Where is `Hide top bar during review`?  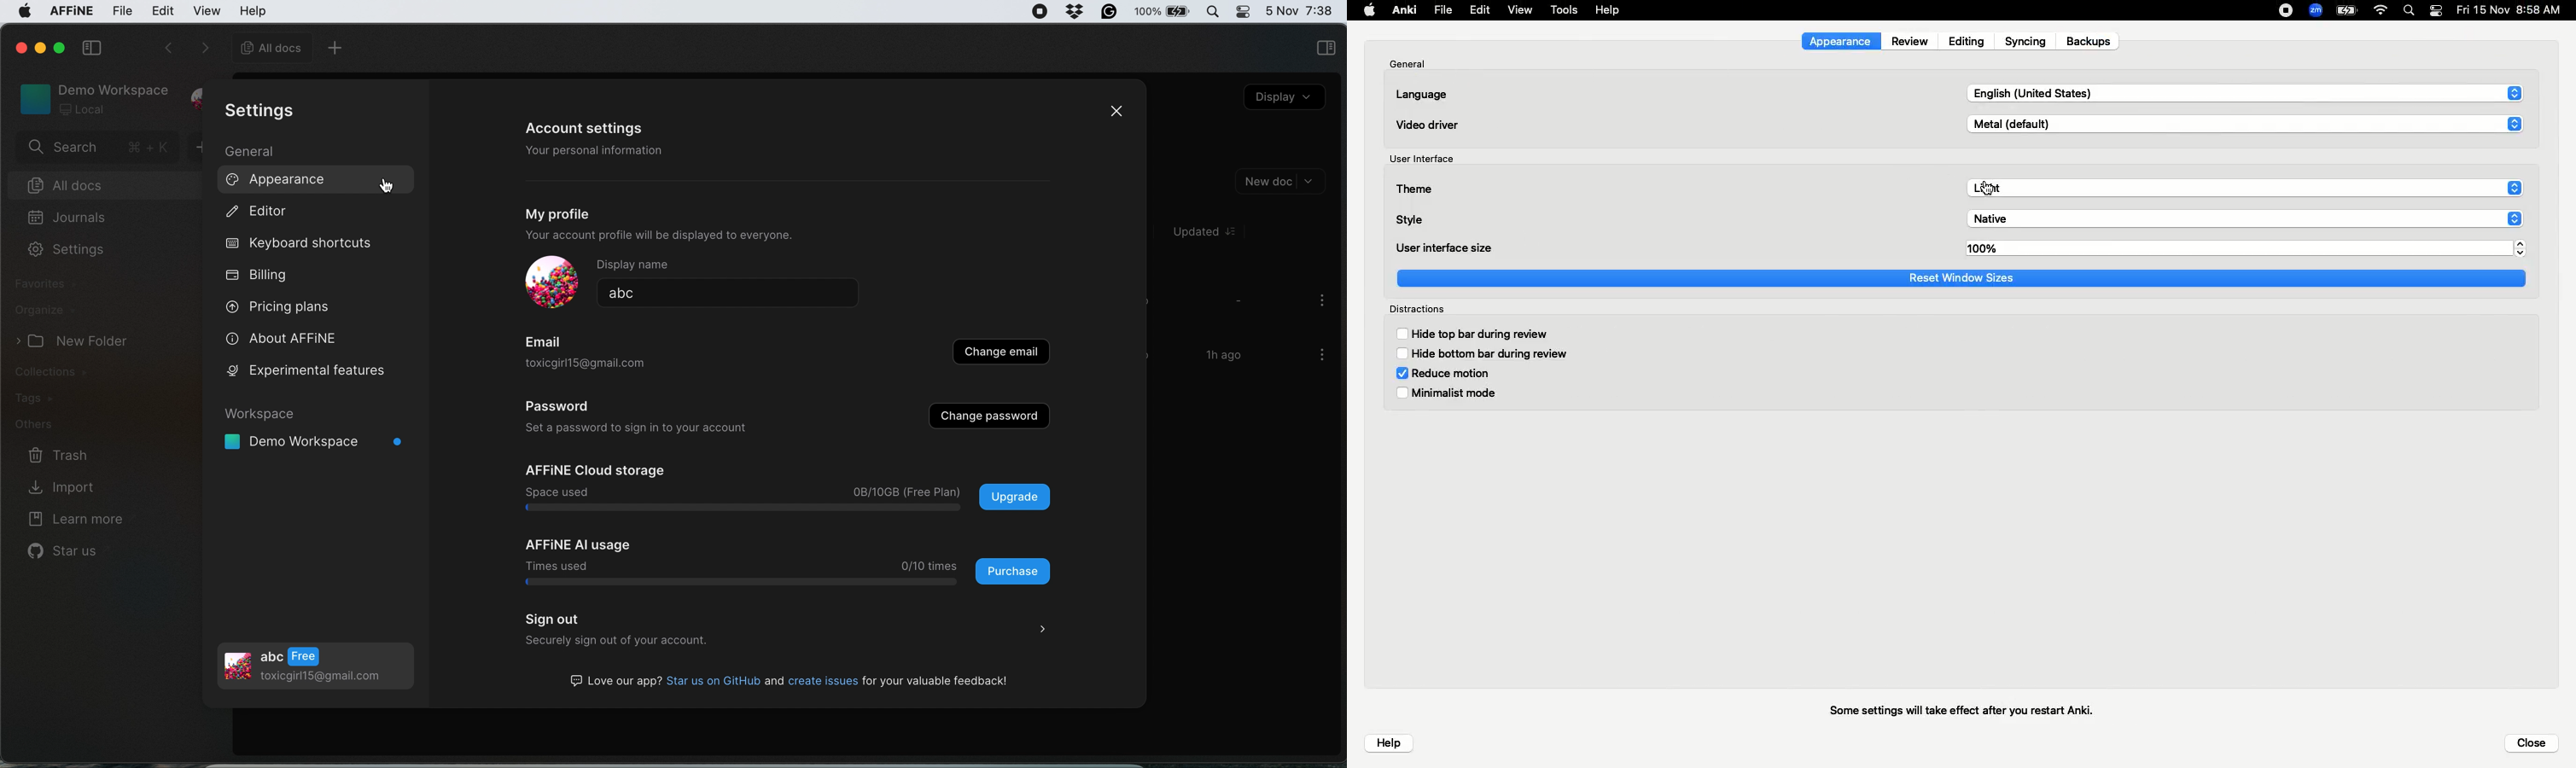 Hide top bar during review is located at coordinates (1472, 334).